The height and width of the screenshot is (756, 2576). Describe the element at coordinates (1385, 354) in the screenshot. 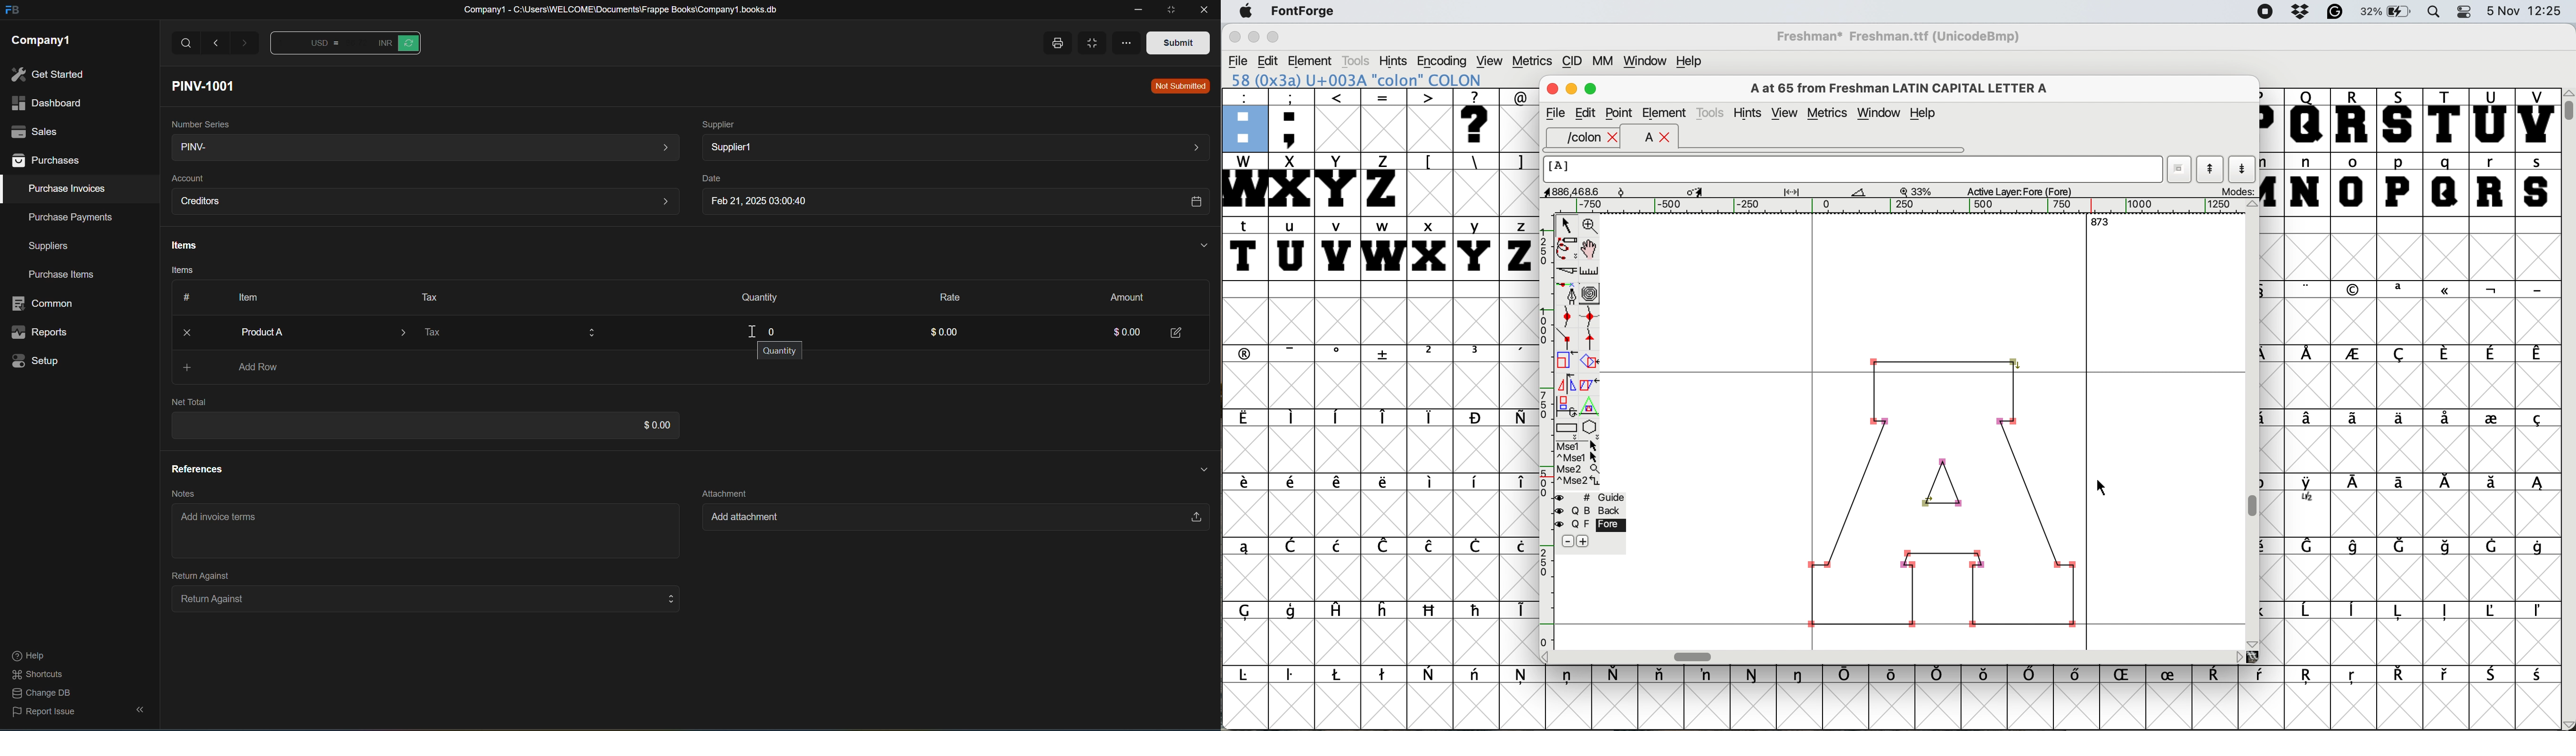

I see `symbol` at that location.